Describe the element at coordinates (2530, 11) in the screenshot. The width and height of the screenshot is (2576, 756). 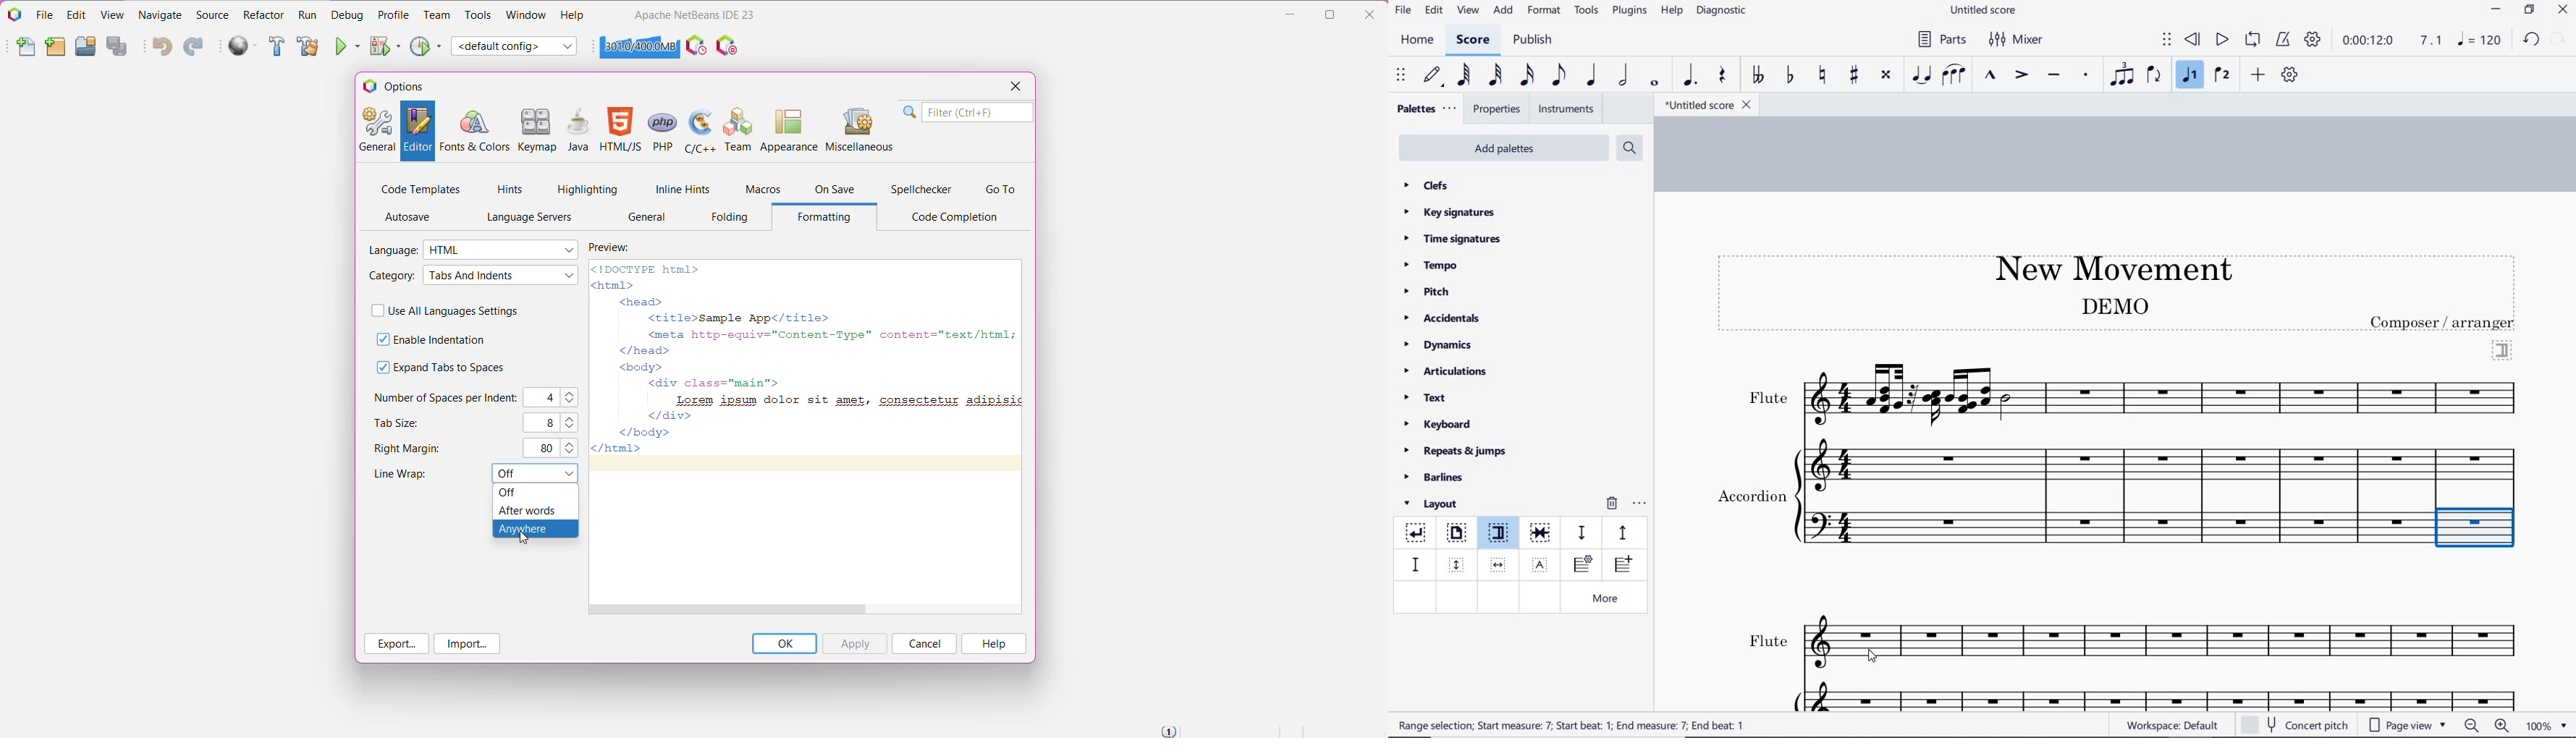
I see `restore down` at that location.